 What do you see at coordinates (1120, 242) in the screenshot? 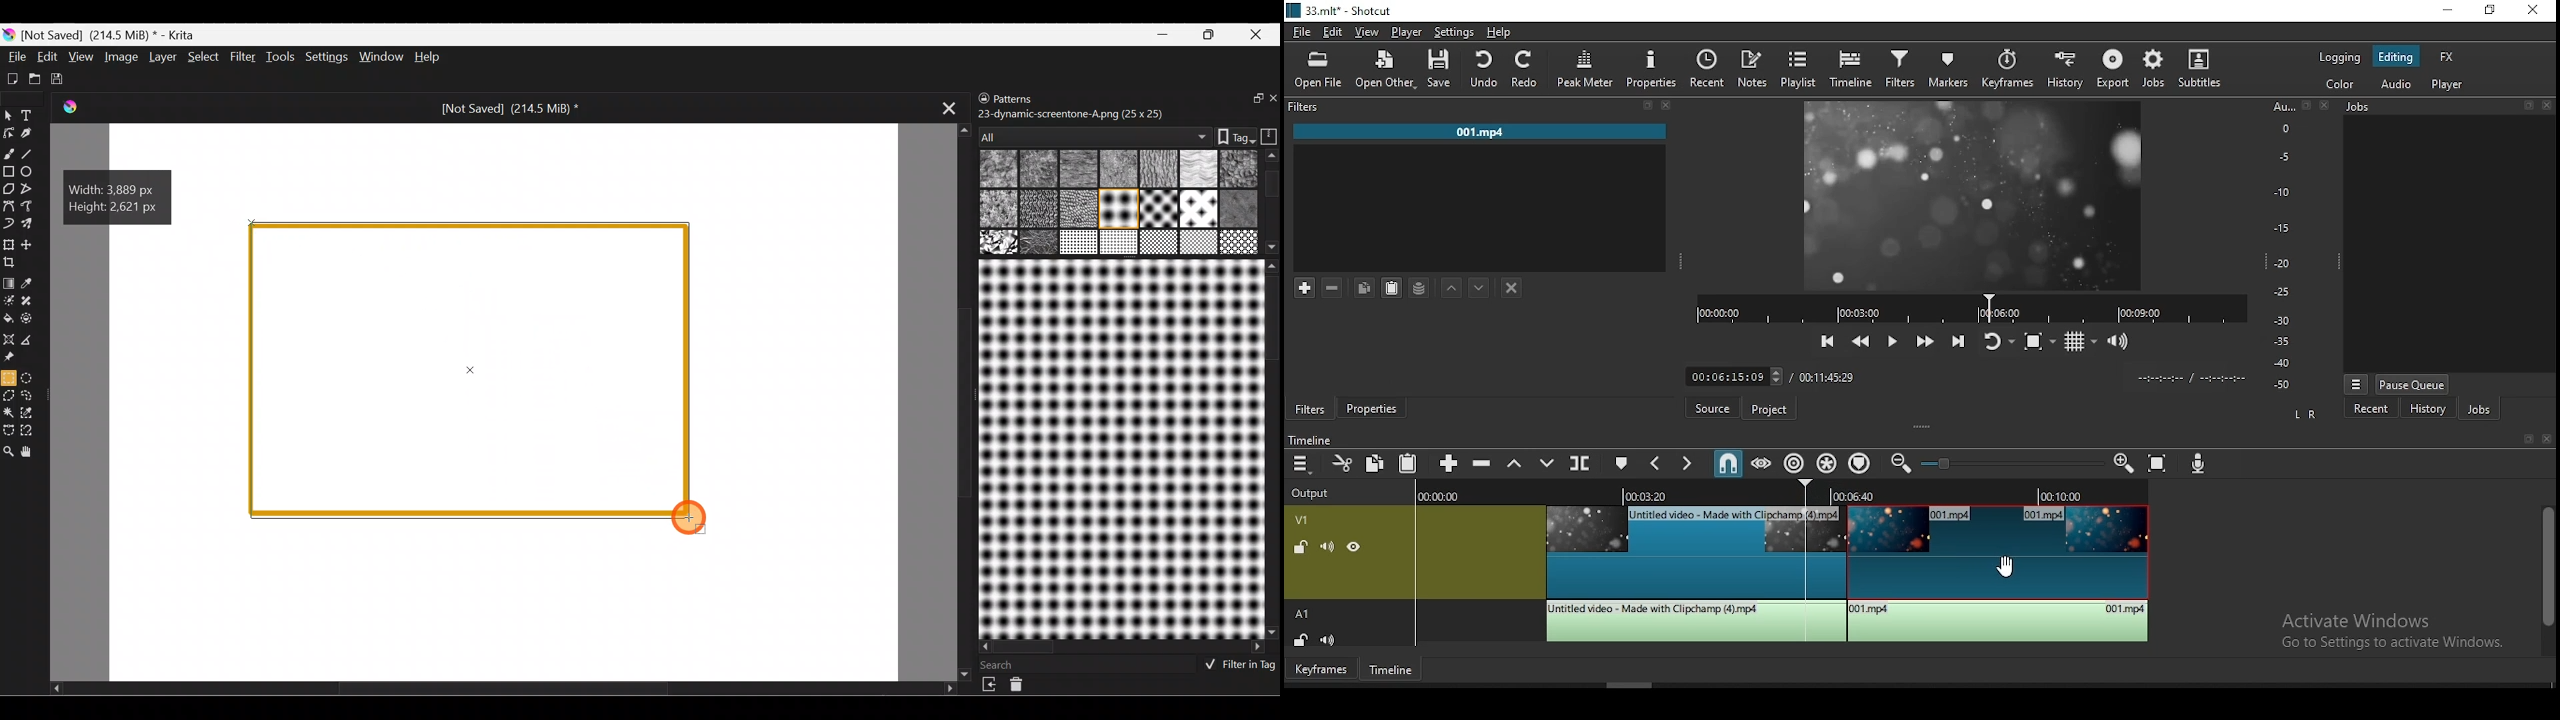
I see `17 texture_melt.png` at bounding box center [1120, 242].